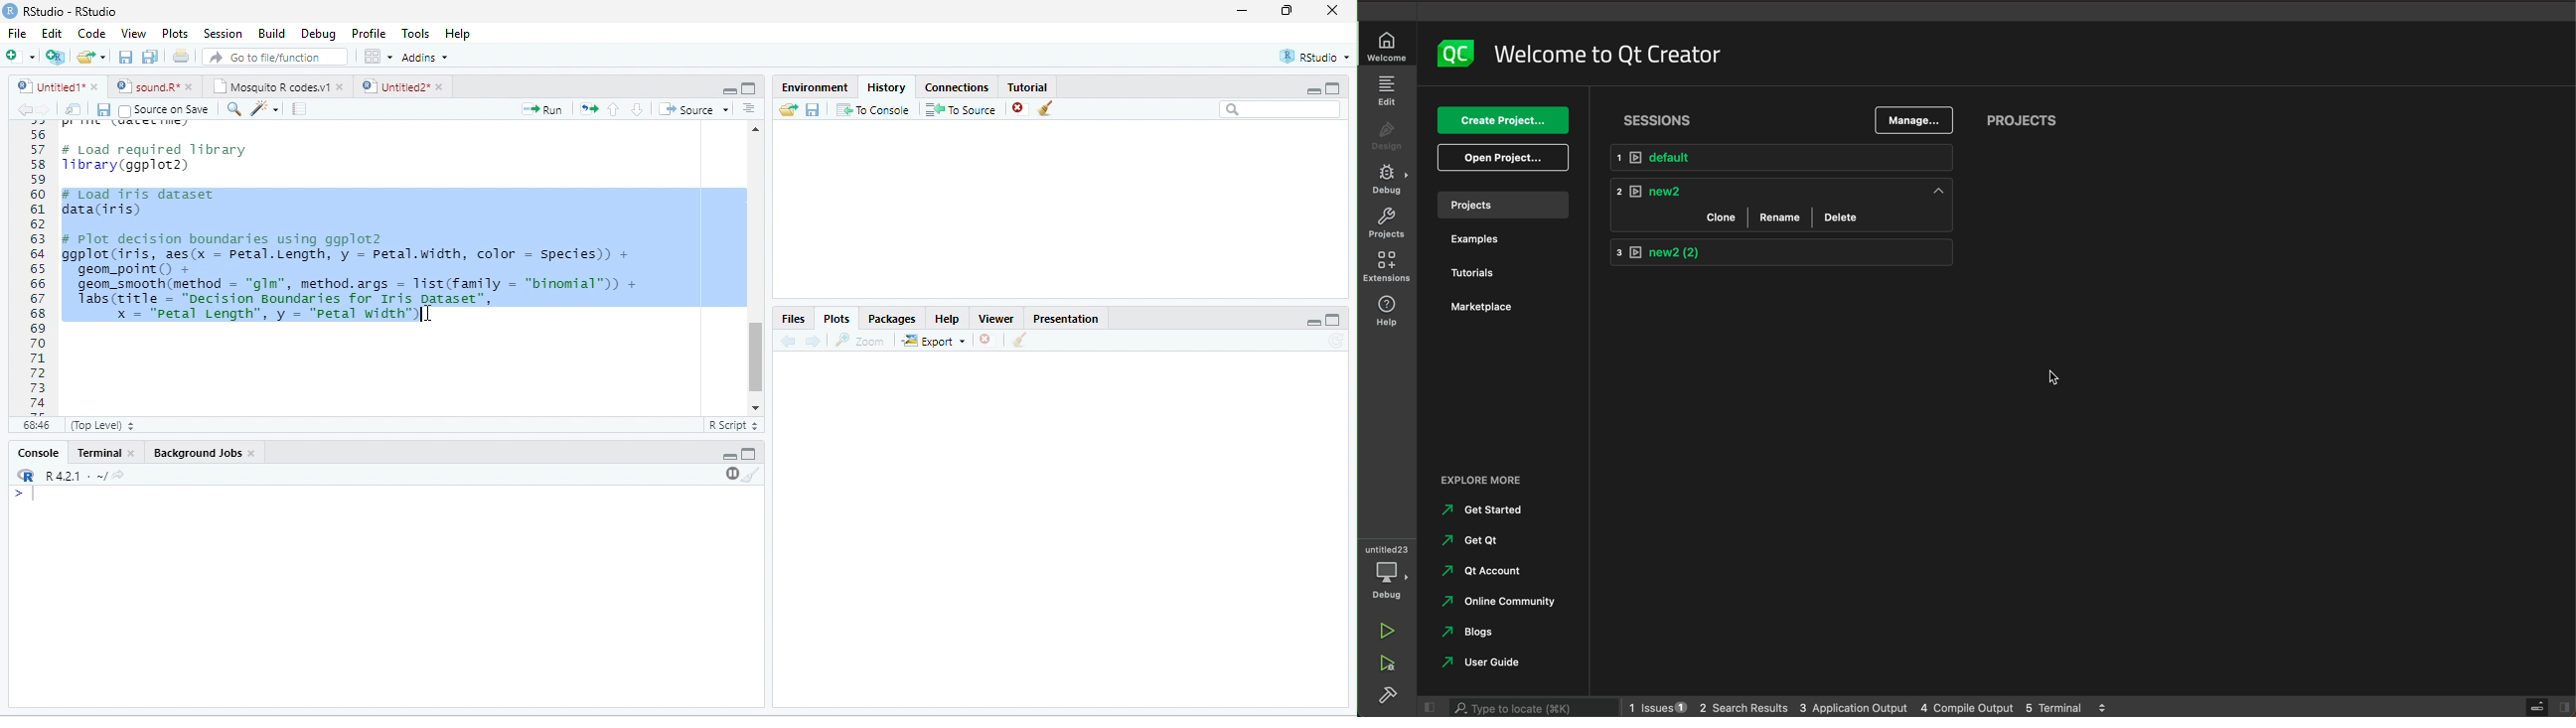 The width and height of the screenshot is (2576, 728). Describe the element at coordinates (730, 457) in the screenshot. I see `minimize` at that location.